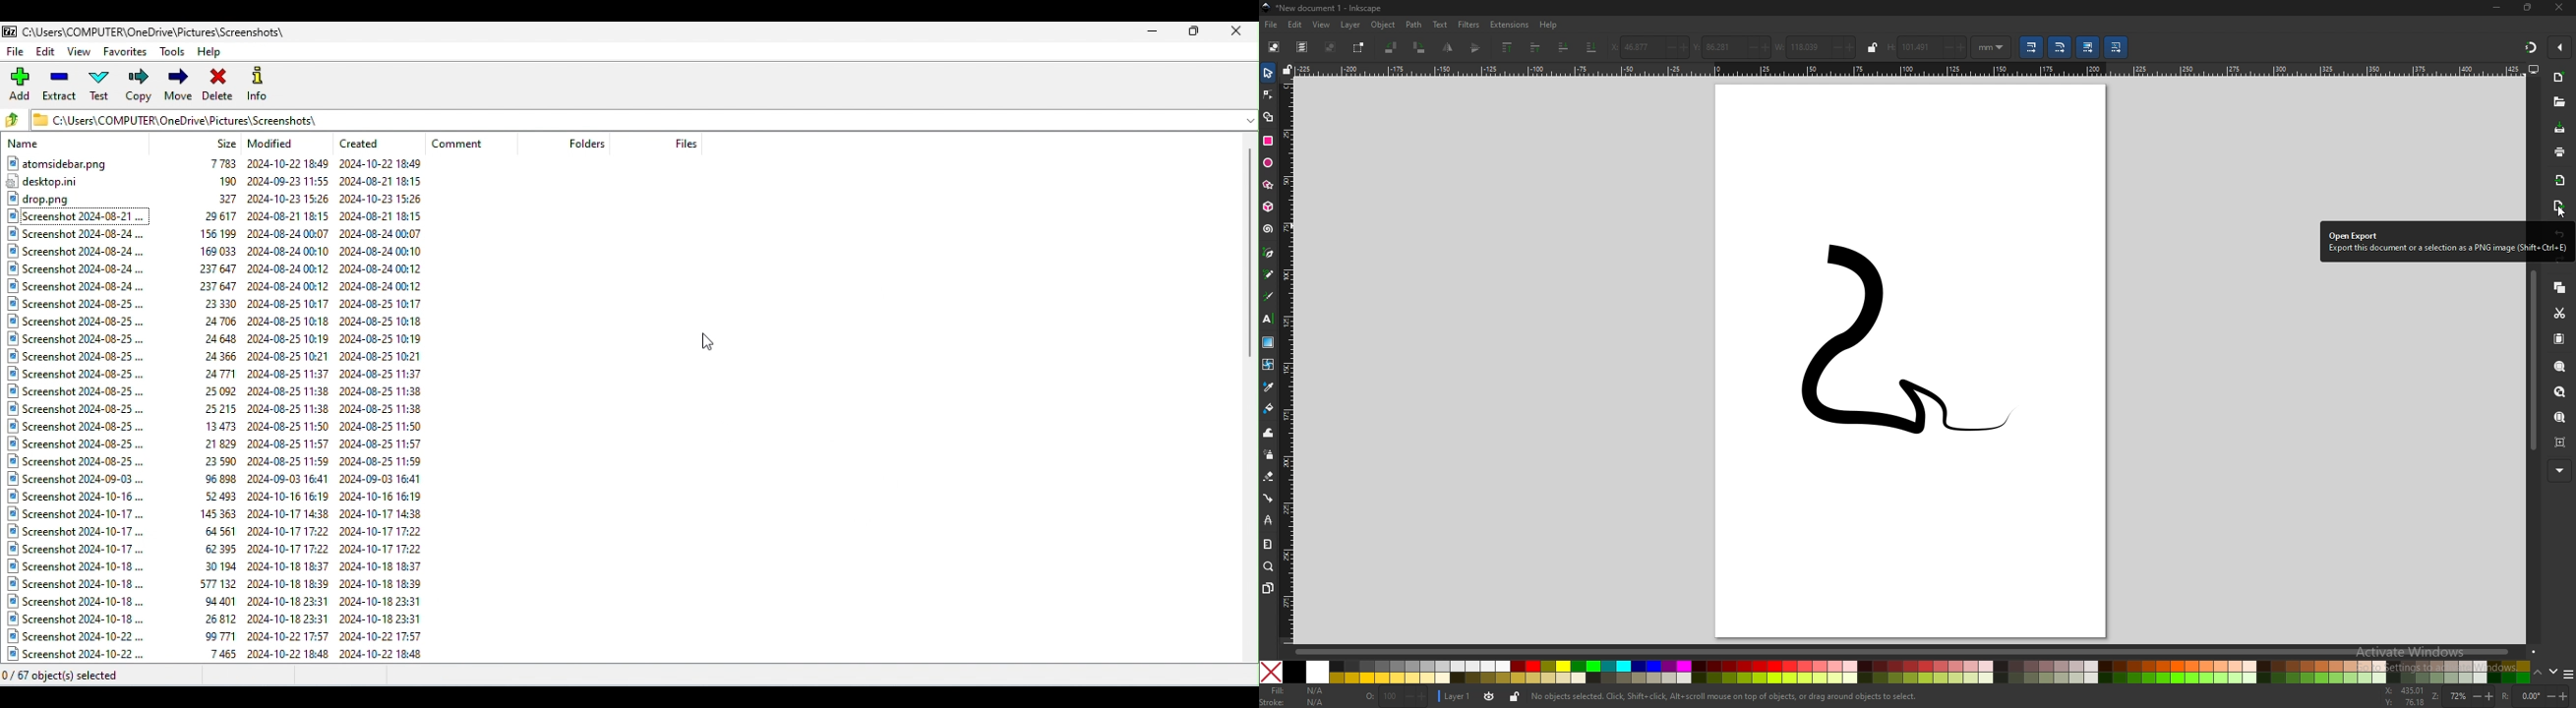 The width and height of the screenshot is (2576, 728). Describe the element at coordinates (2538, 672) in the screenshot. I see `up` at that location.